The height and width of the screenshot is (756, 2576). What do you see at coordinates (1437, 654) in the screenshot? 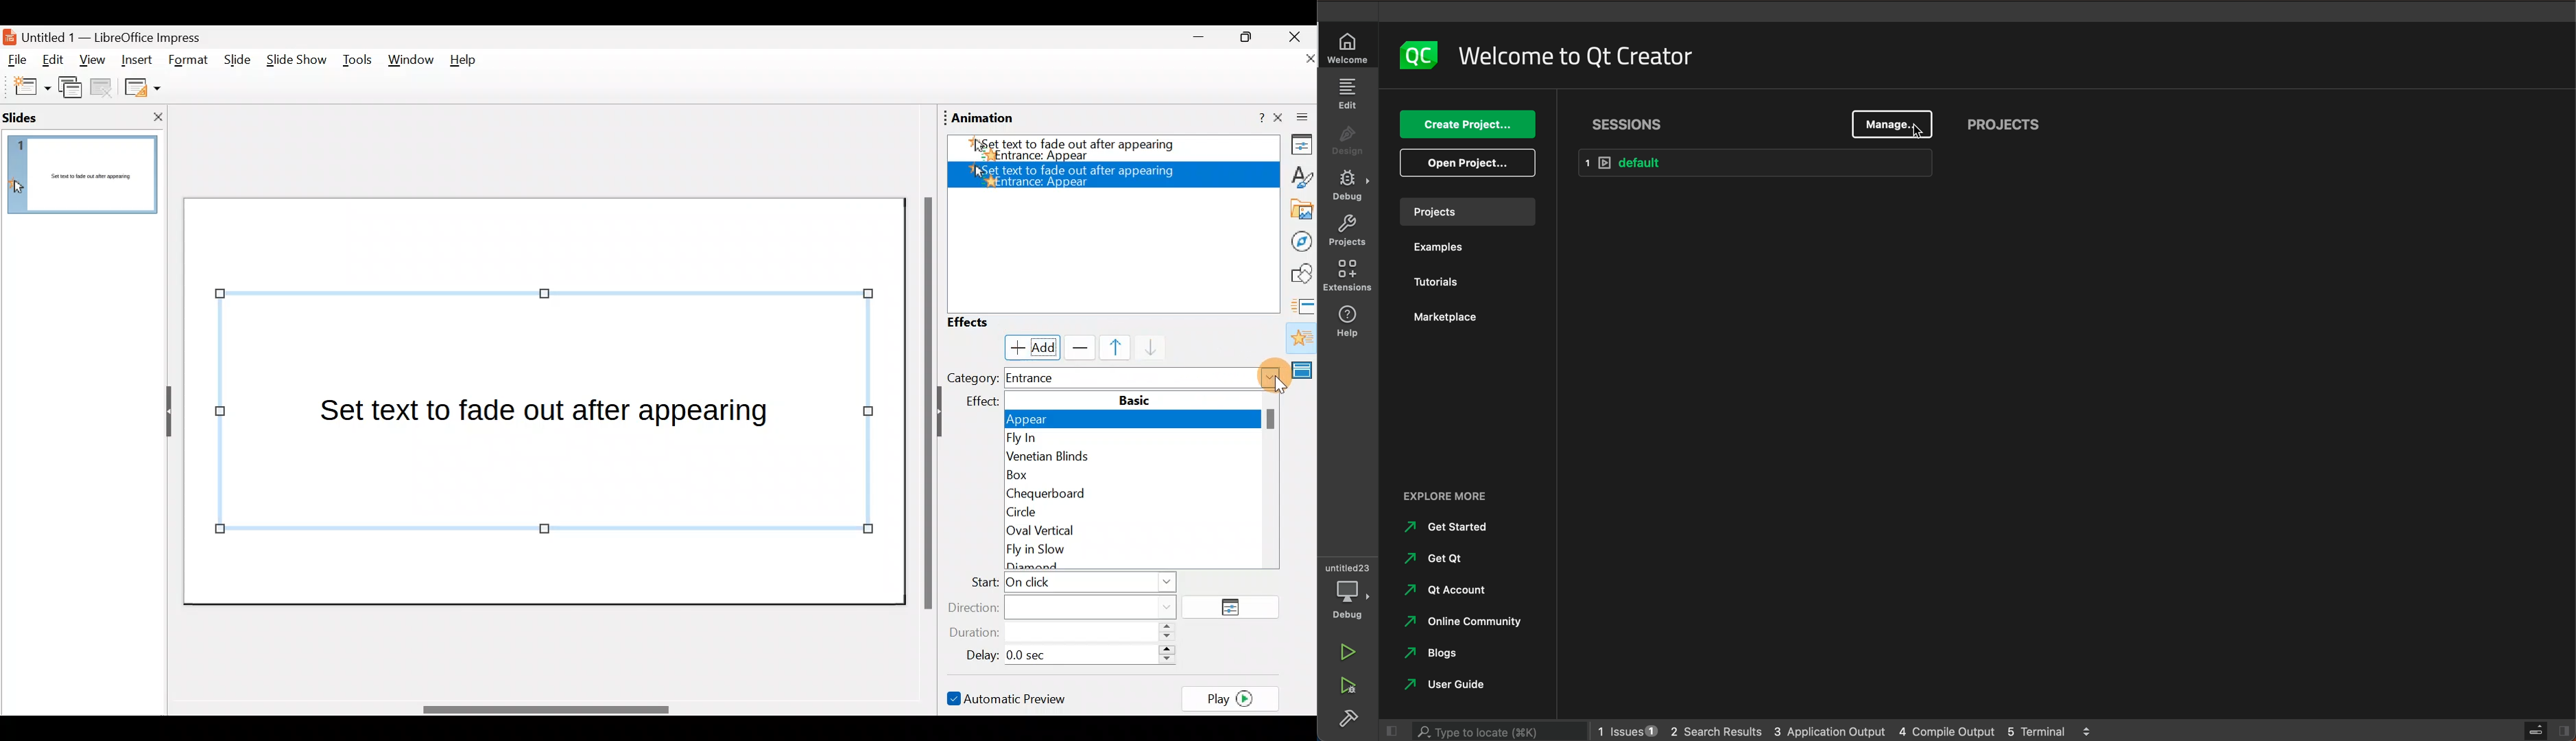
I see `blogs` at bounding box center [1437, 654].